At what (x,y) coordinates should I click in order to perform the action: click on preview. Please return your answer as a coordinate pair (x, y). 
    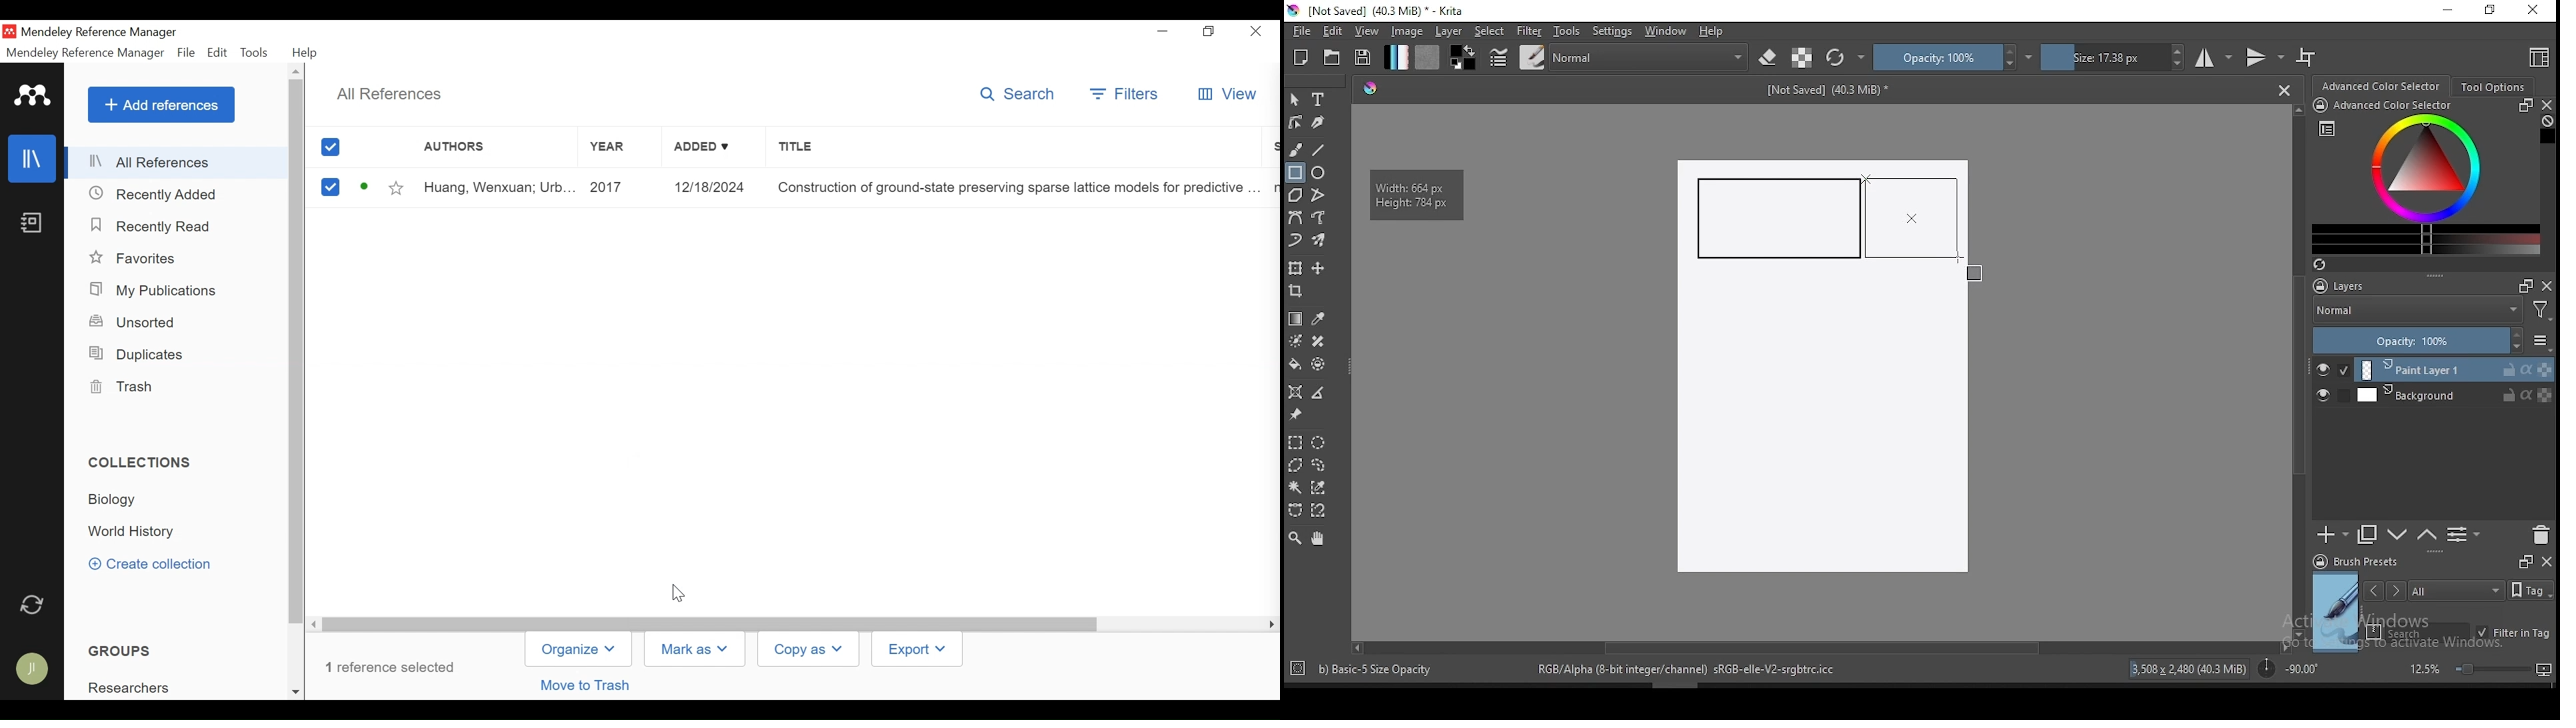
    Looking at the image, I should click on (2336, 612).